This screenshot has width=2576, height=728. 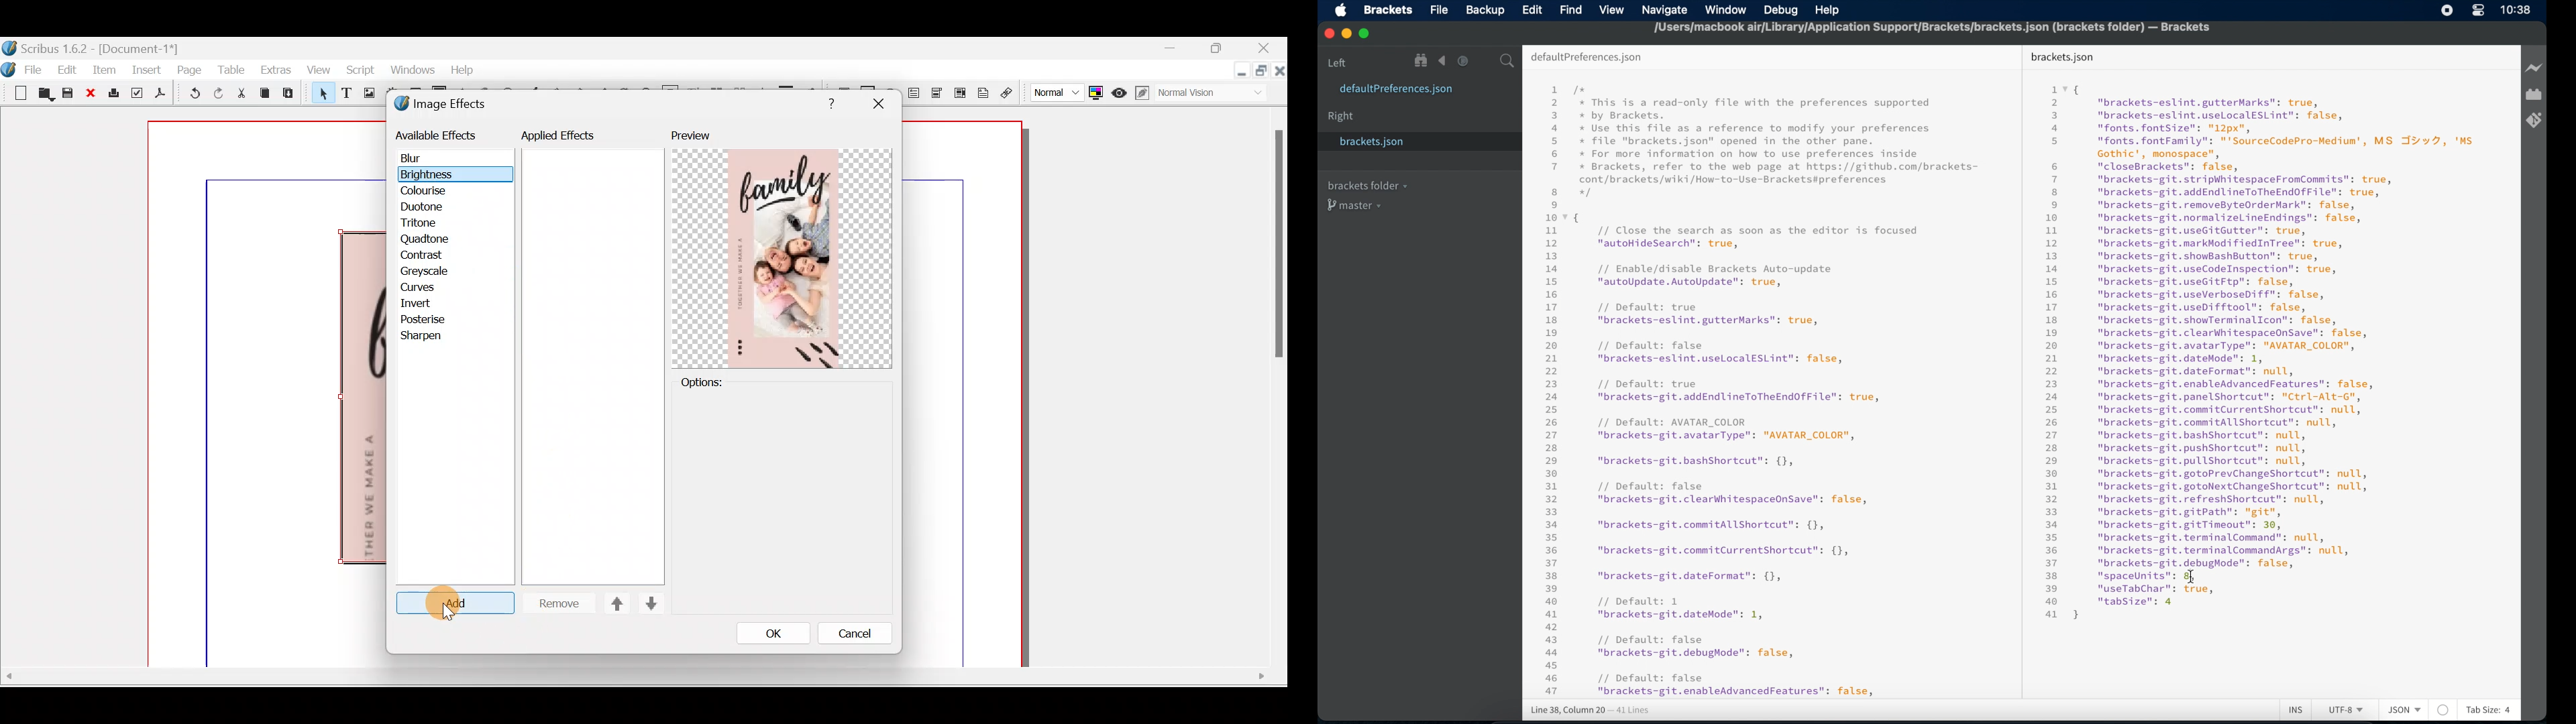 I want to click on tab size: 4, so click(x=2489, y=709).